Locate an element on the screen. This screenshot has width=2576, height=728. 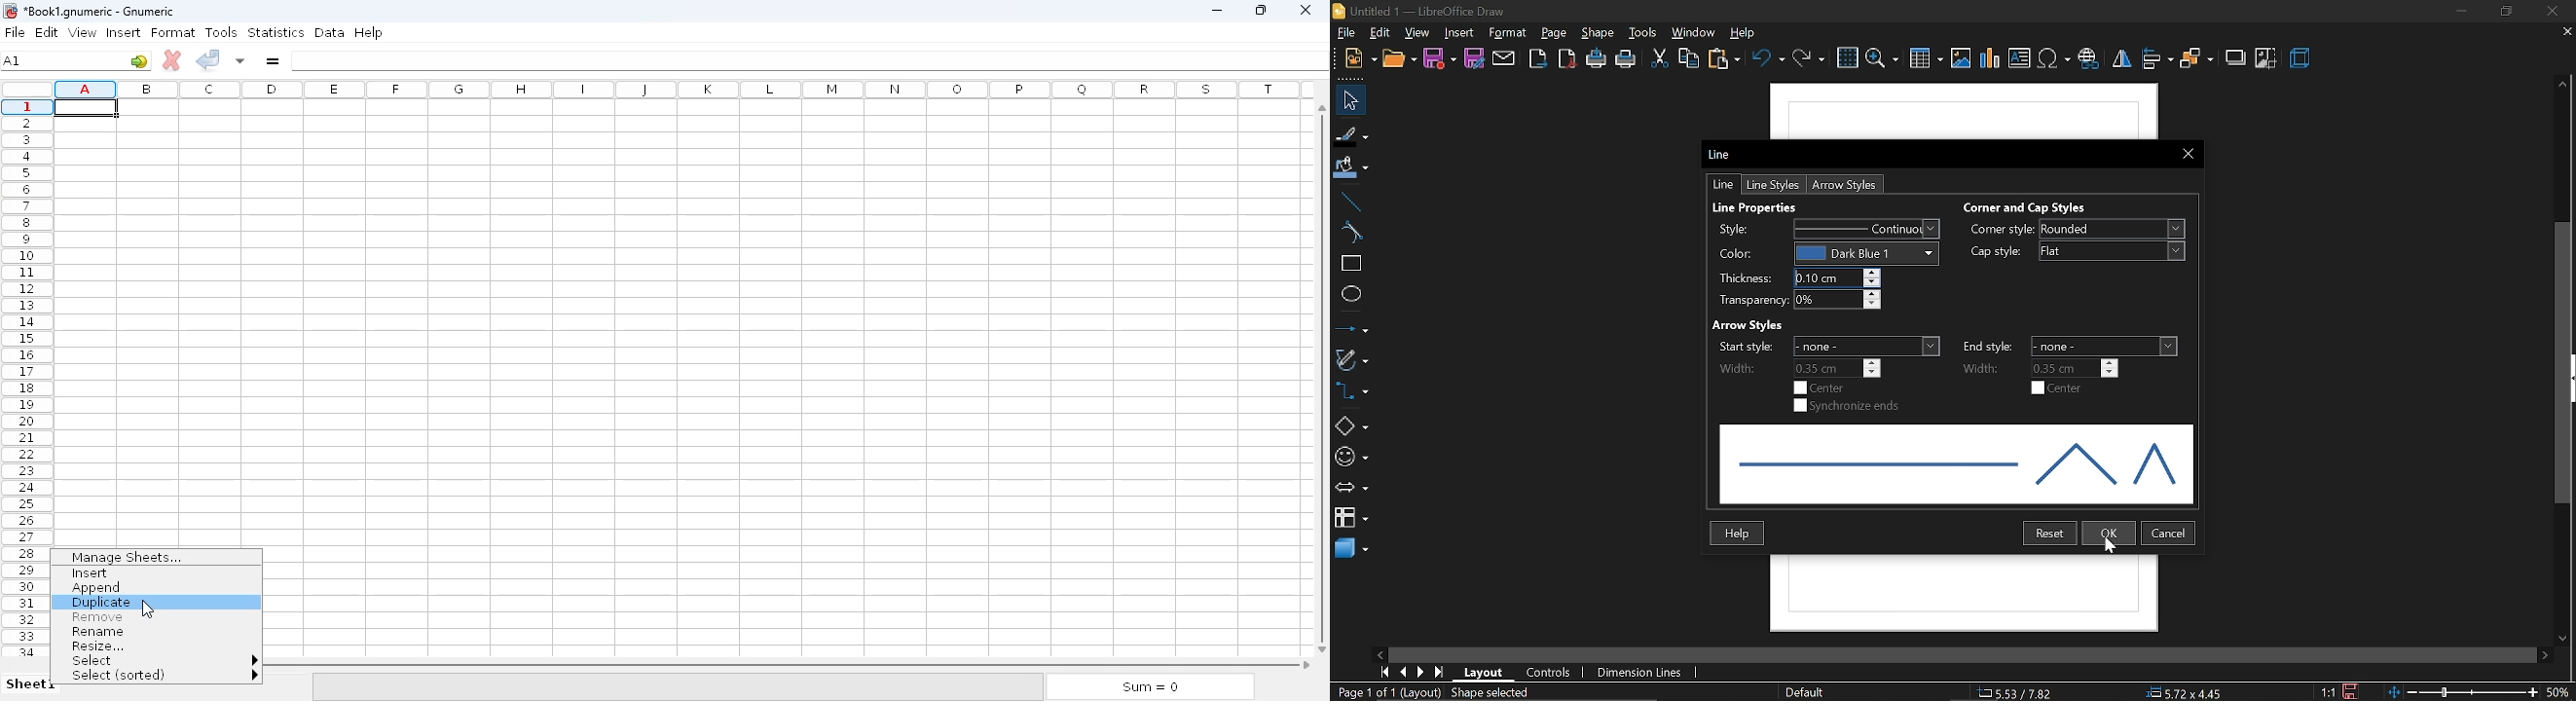
Arrow Styles is located at coordinates (1746, 324).